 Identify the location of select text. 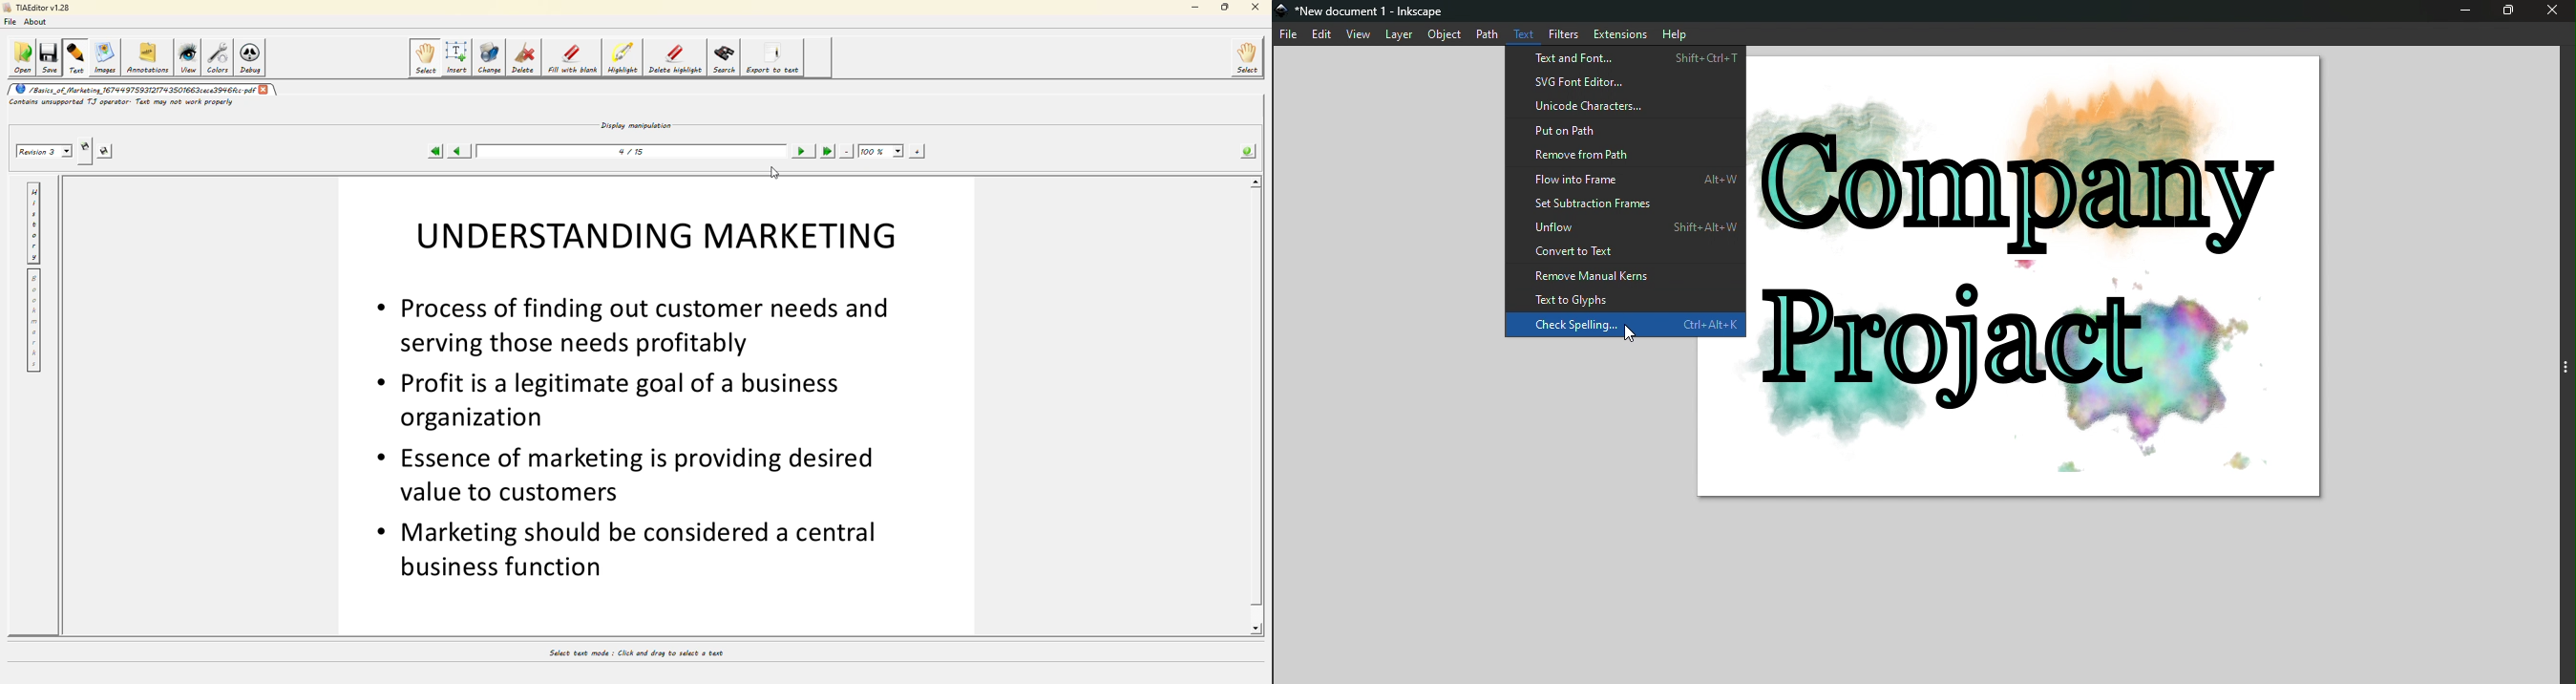
(646, 654).